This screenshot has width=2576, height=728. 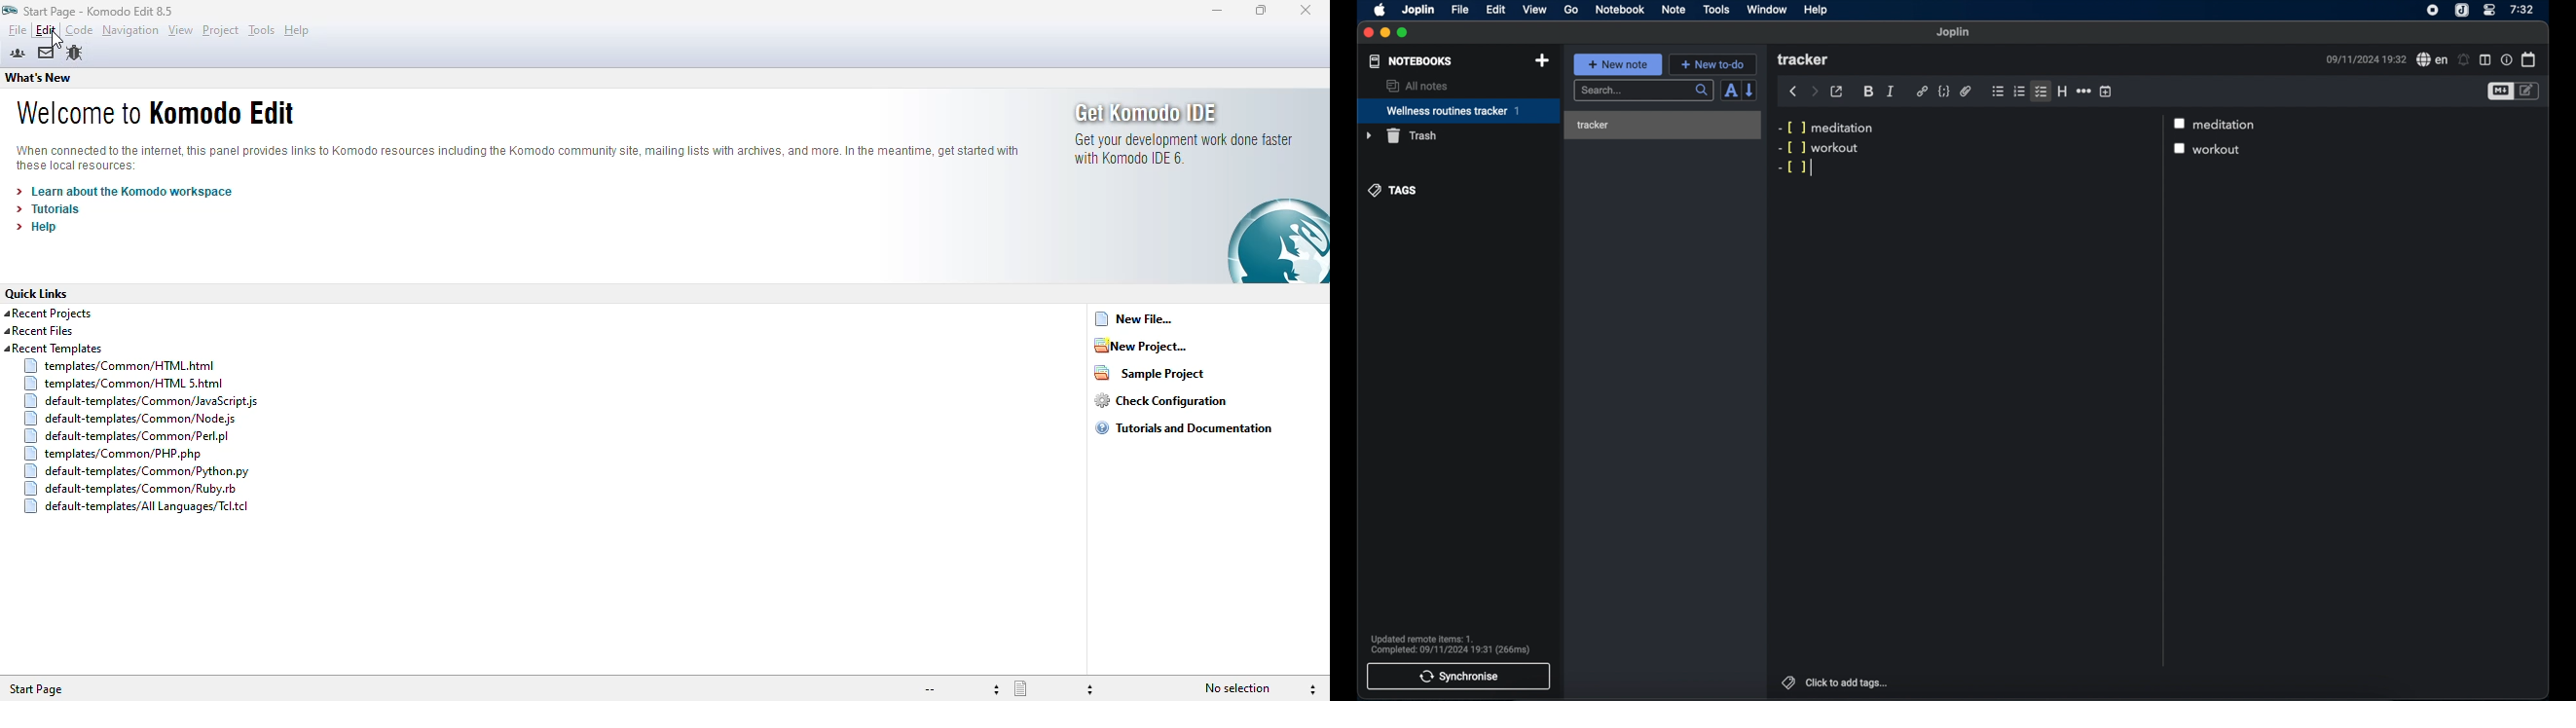 I want to click on checkbox, so click(x=2181, y=123).